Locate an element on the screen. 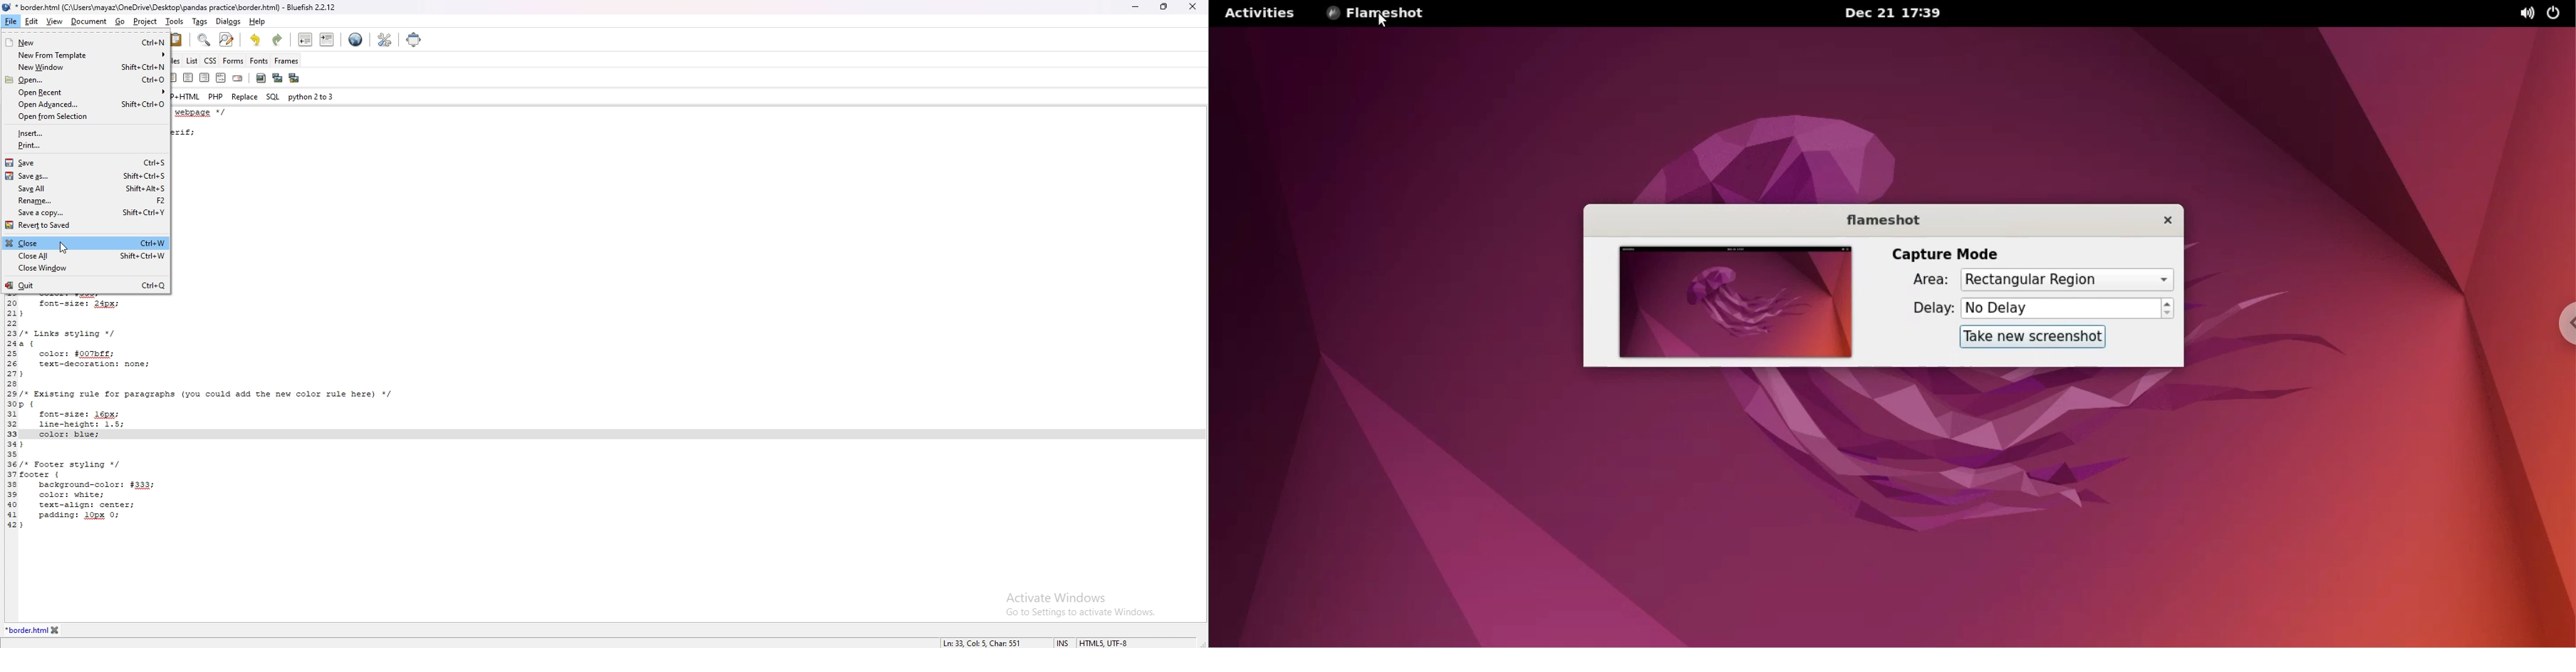  capture mode is located at coordinates (1945, 254).